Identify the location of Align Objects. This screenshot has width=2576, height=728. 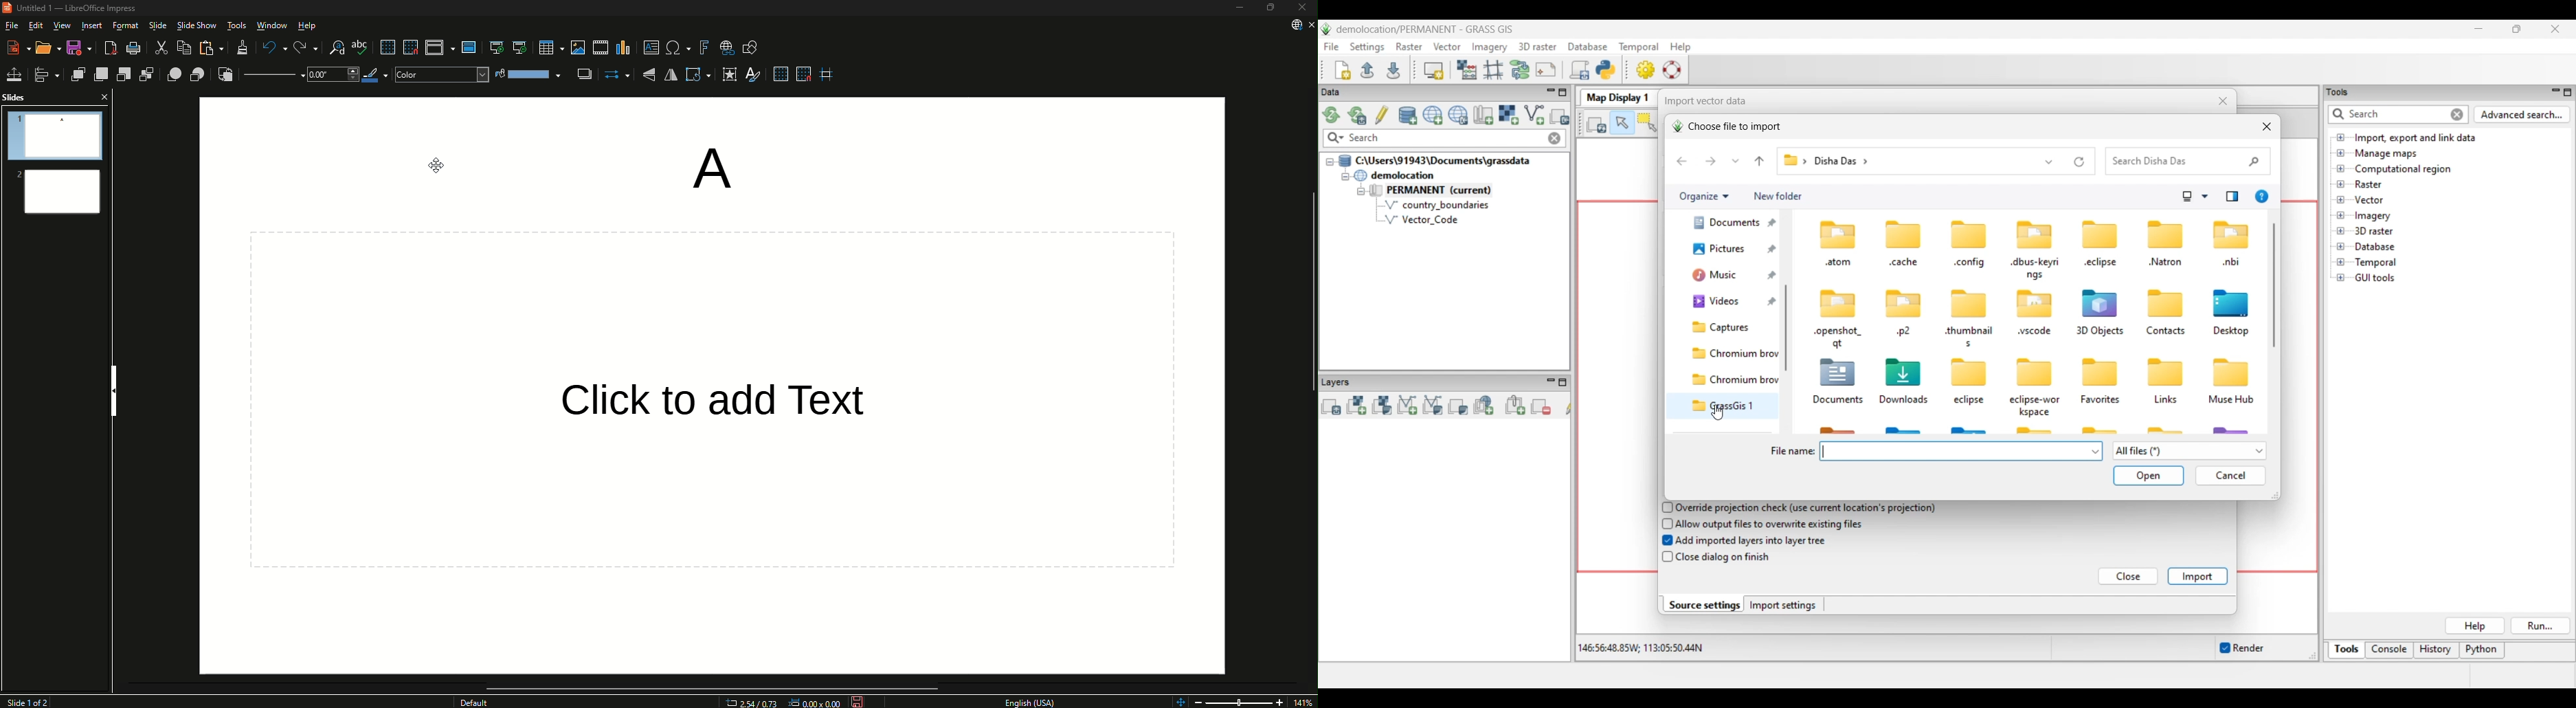
(45, 74).